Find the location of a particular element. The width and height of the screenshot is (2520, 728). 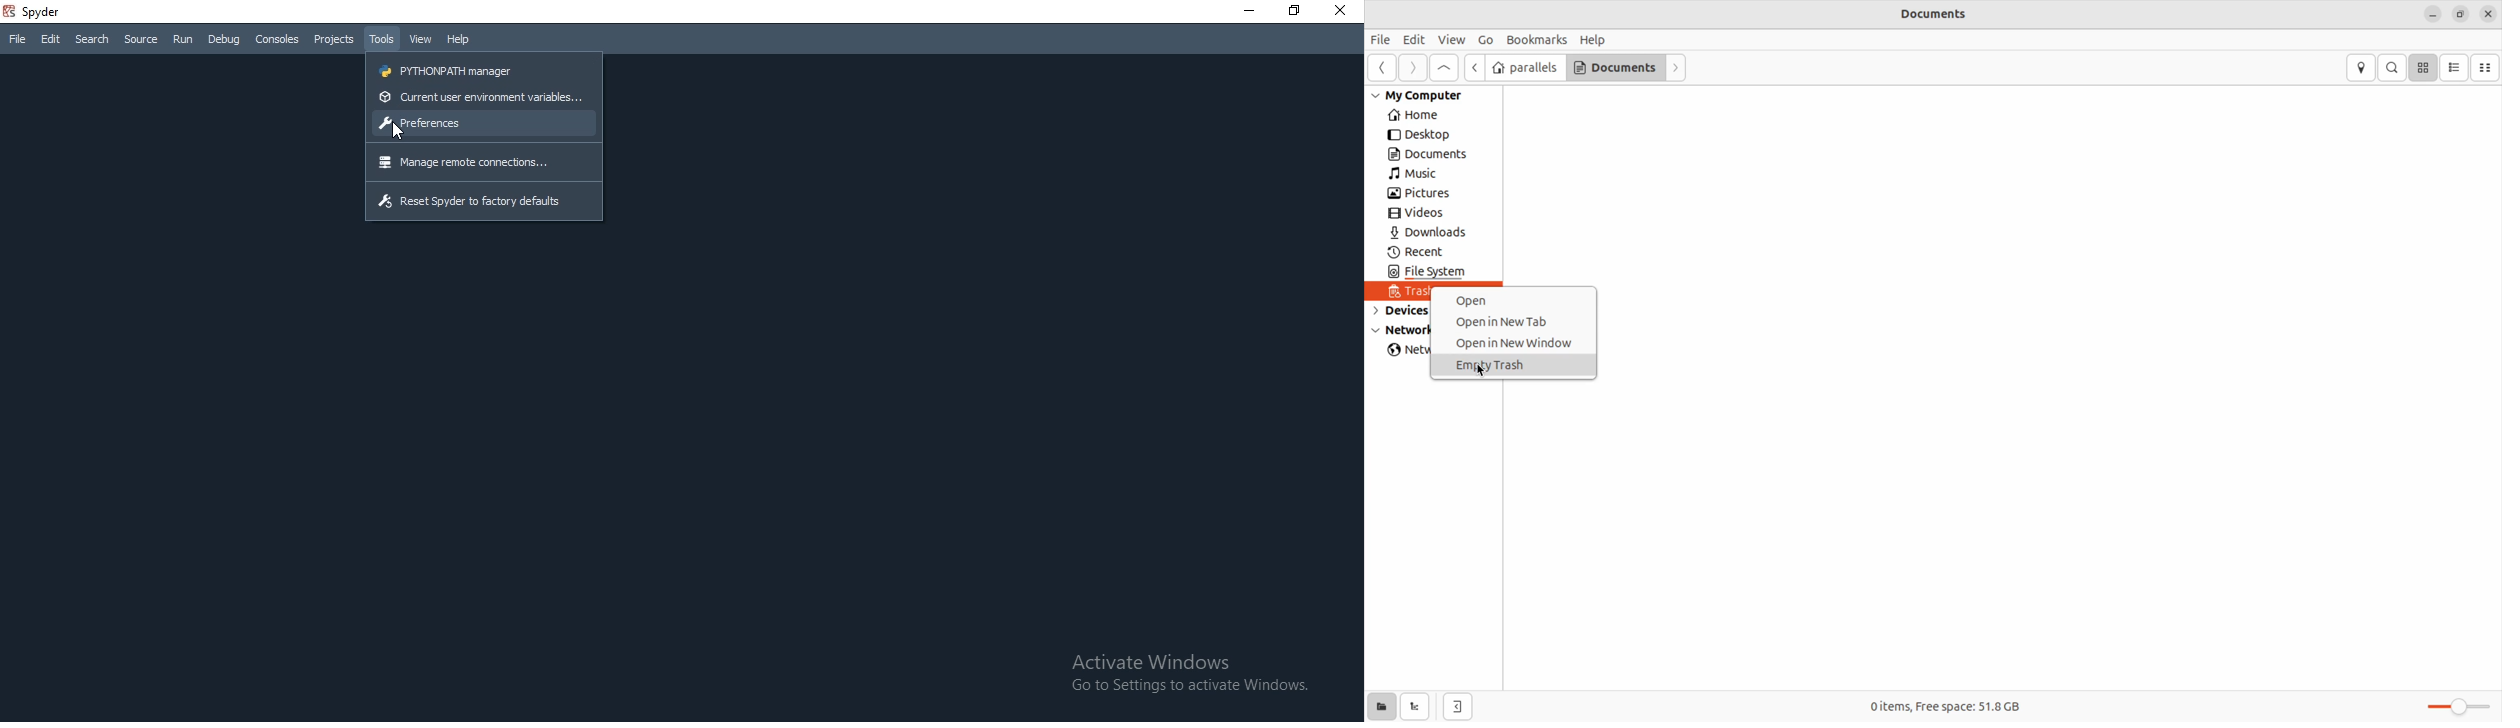

Edit is located at coordinates (1412, 39).